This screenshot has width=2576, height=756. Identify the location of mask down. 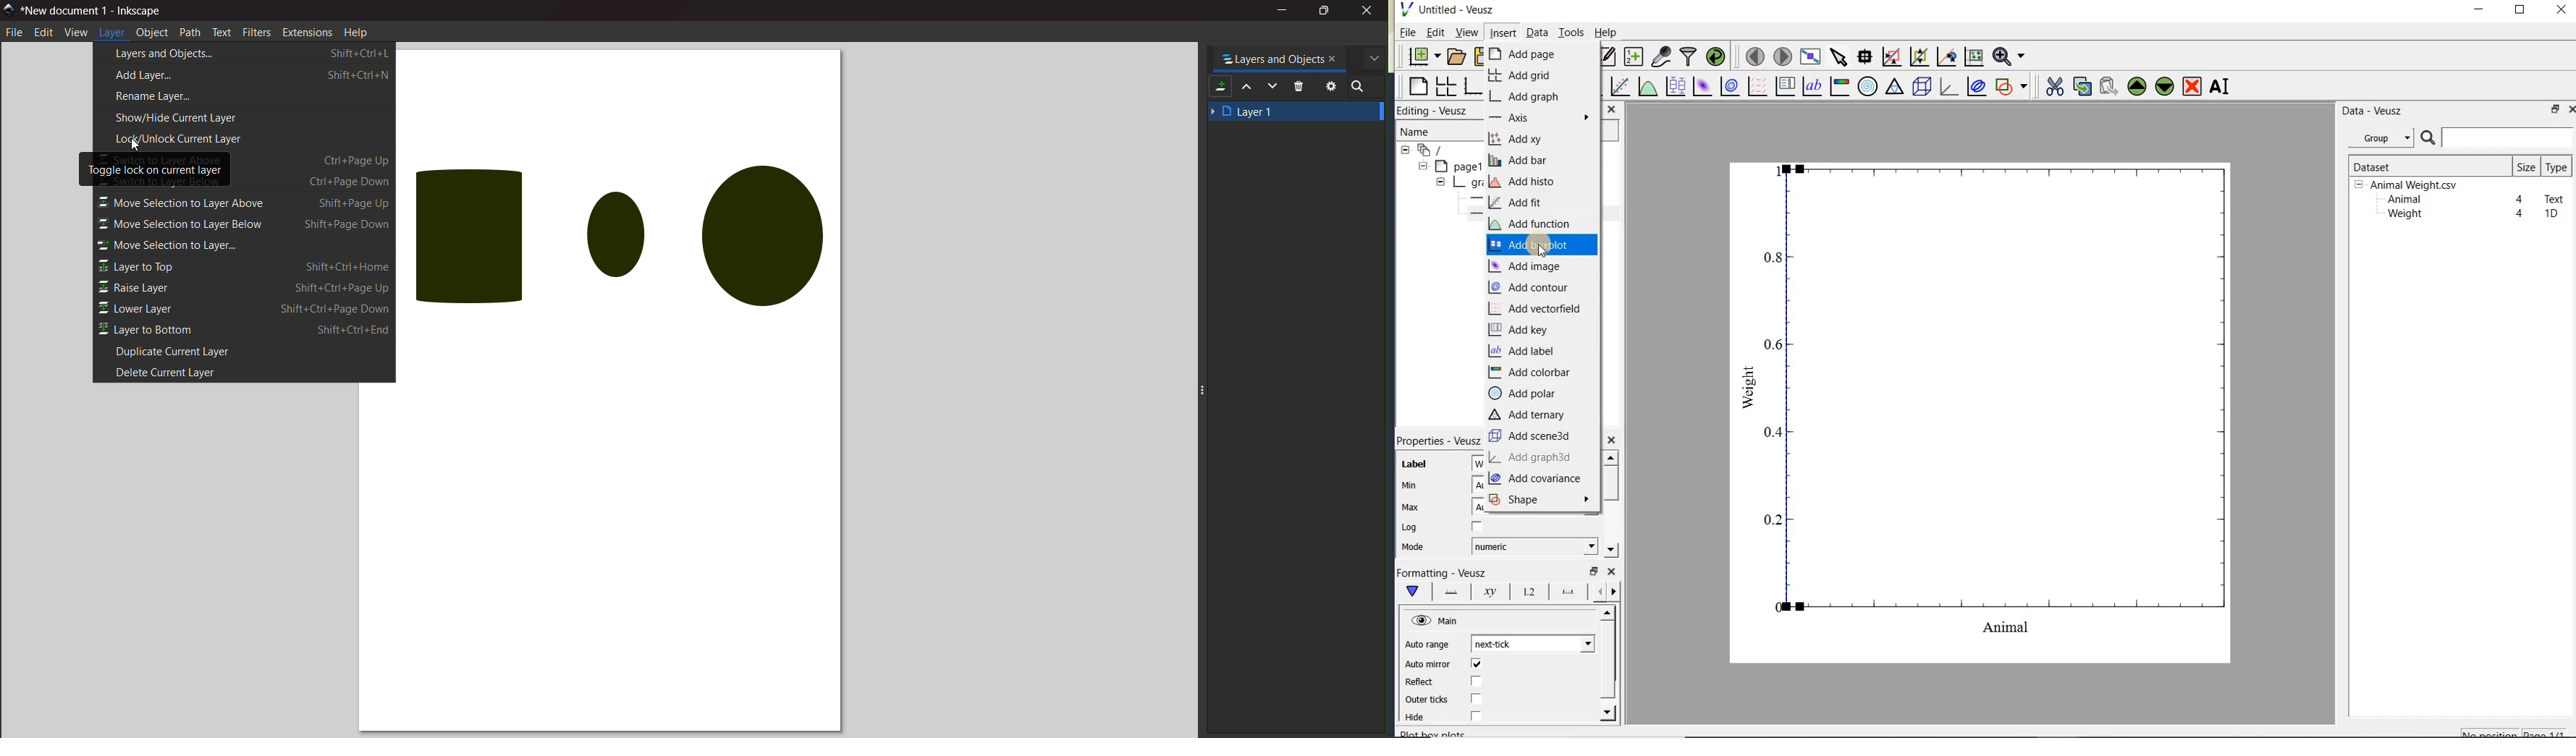
(1273, 86).